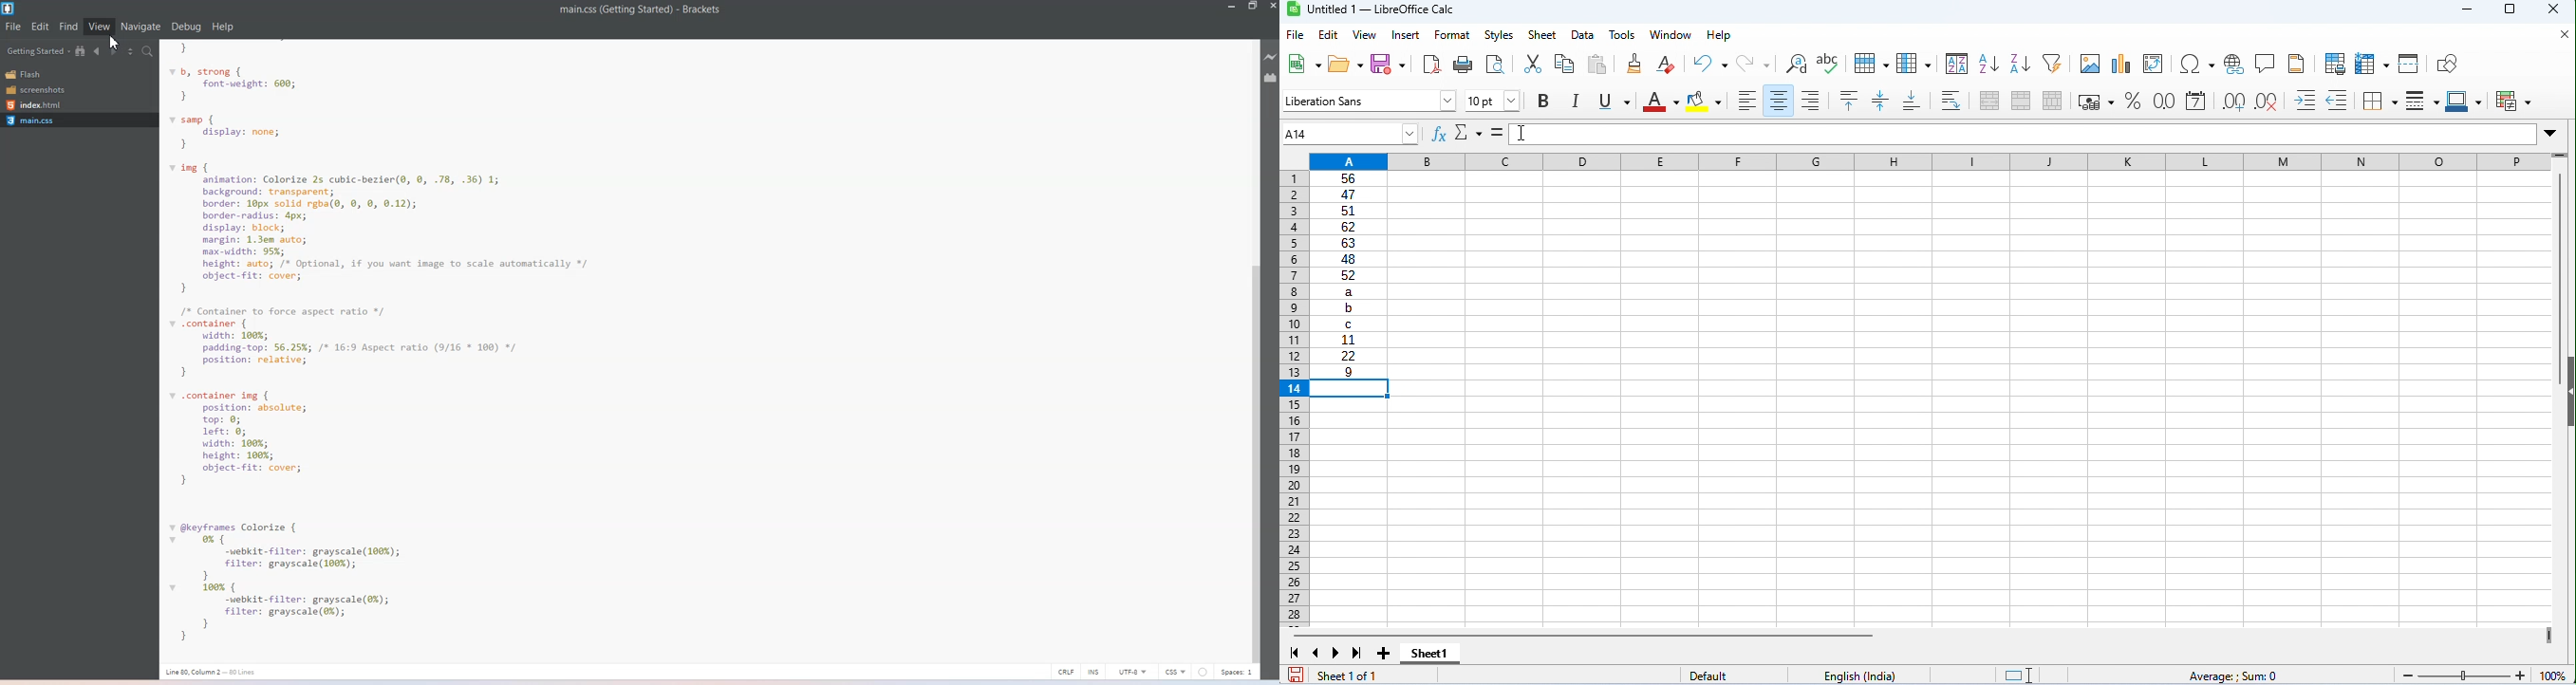  Describe the element at coordinates (115, 52) in the screenshot. I see `Navigate Forwards` at that location.